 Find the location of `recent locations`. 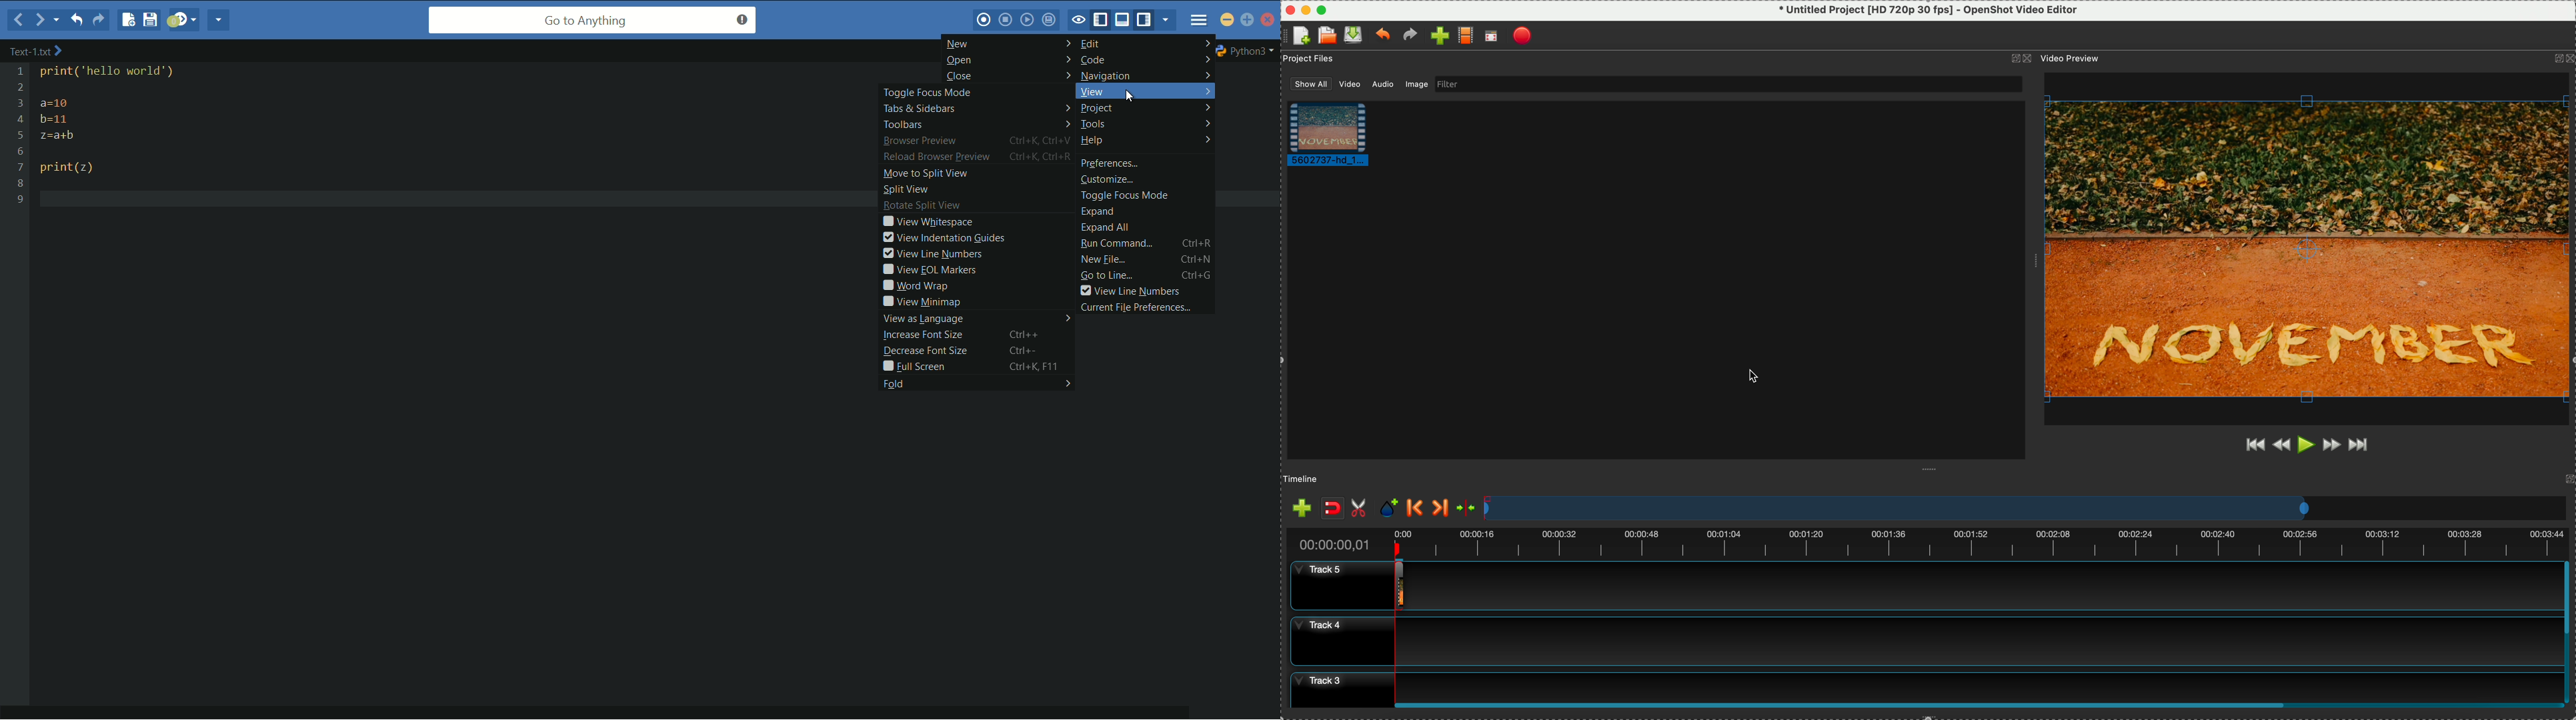

recent locations is located at coordinates (58, 21).